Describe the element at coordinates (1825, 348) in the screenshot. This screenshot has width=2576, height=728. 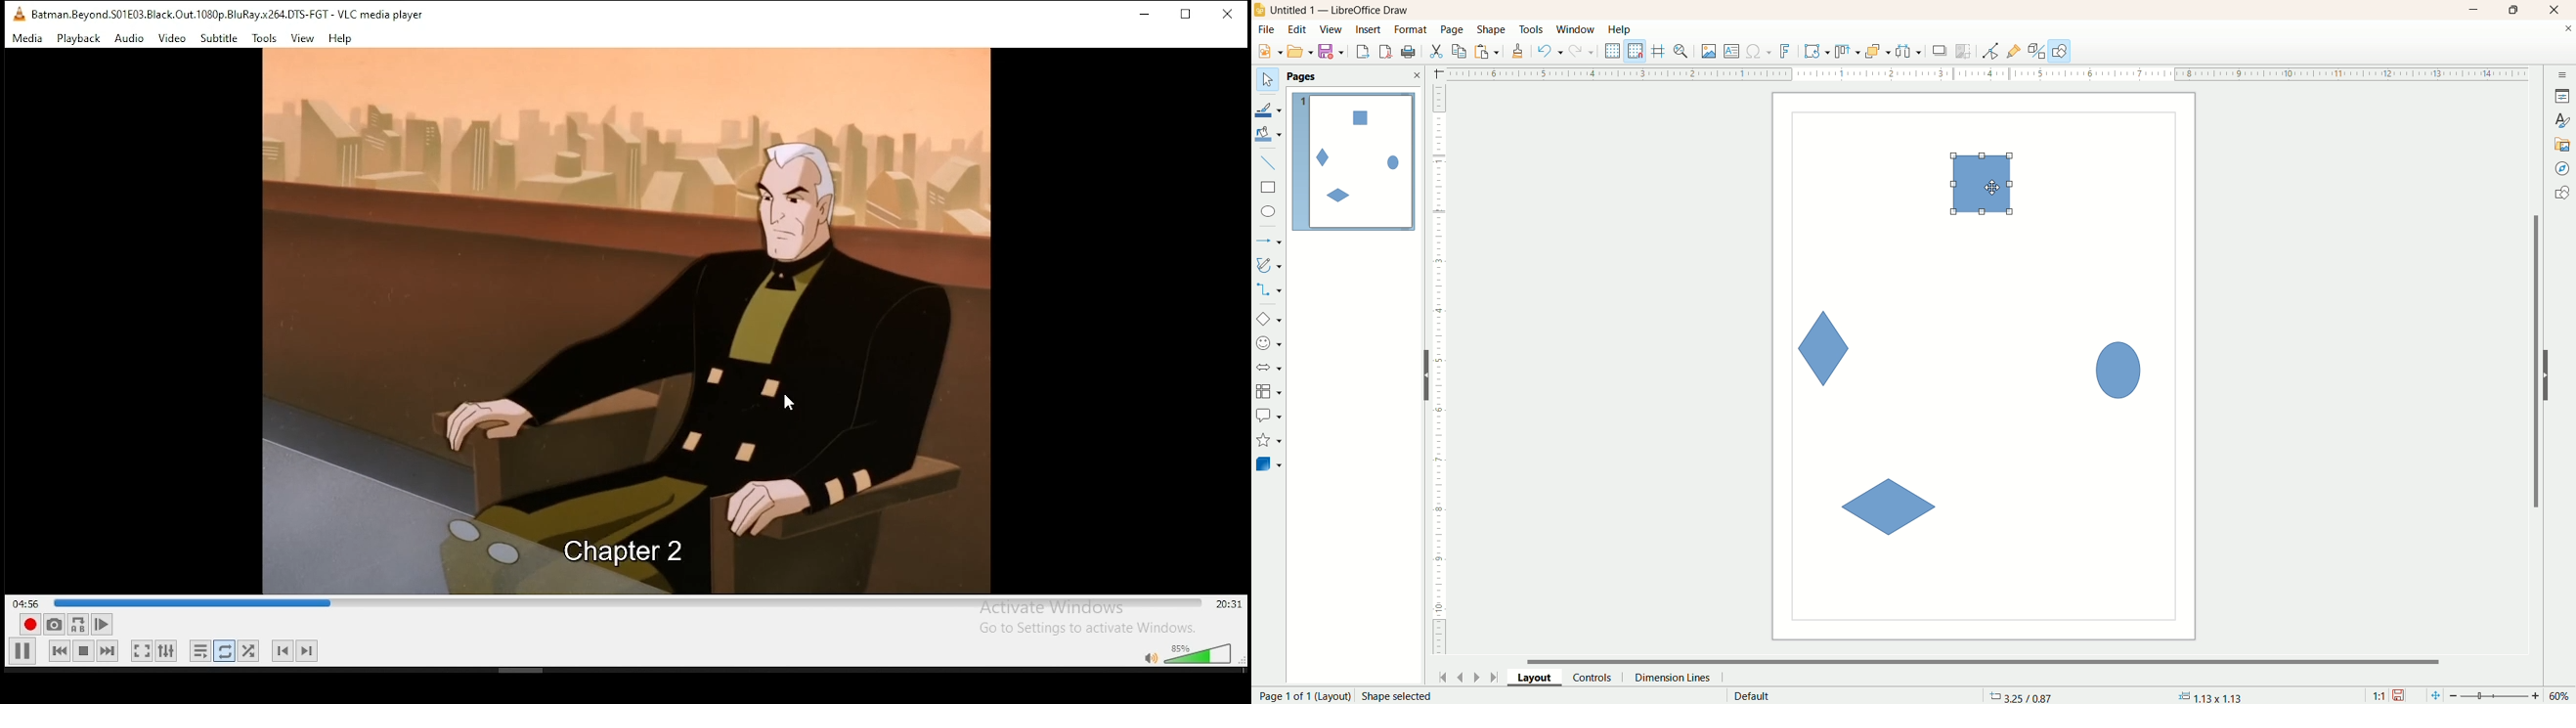
I see `unselected shape` at that location.